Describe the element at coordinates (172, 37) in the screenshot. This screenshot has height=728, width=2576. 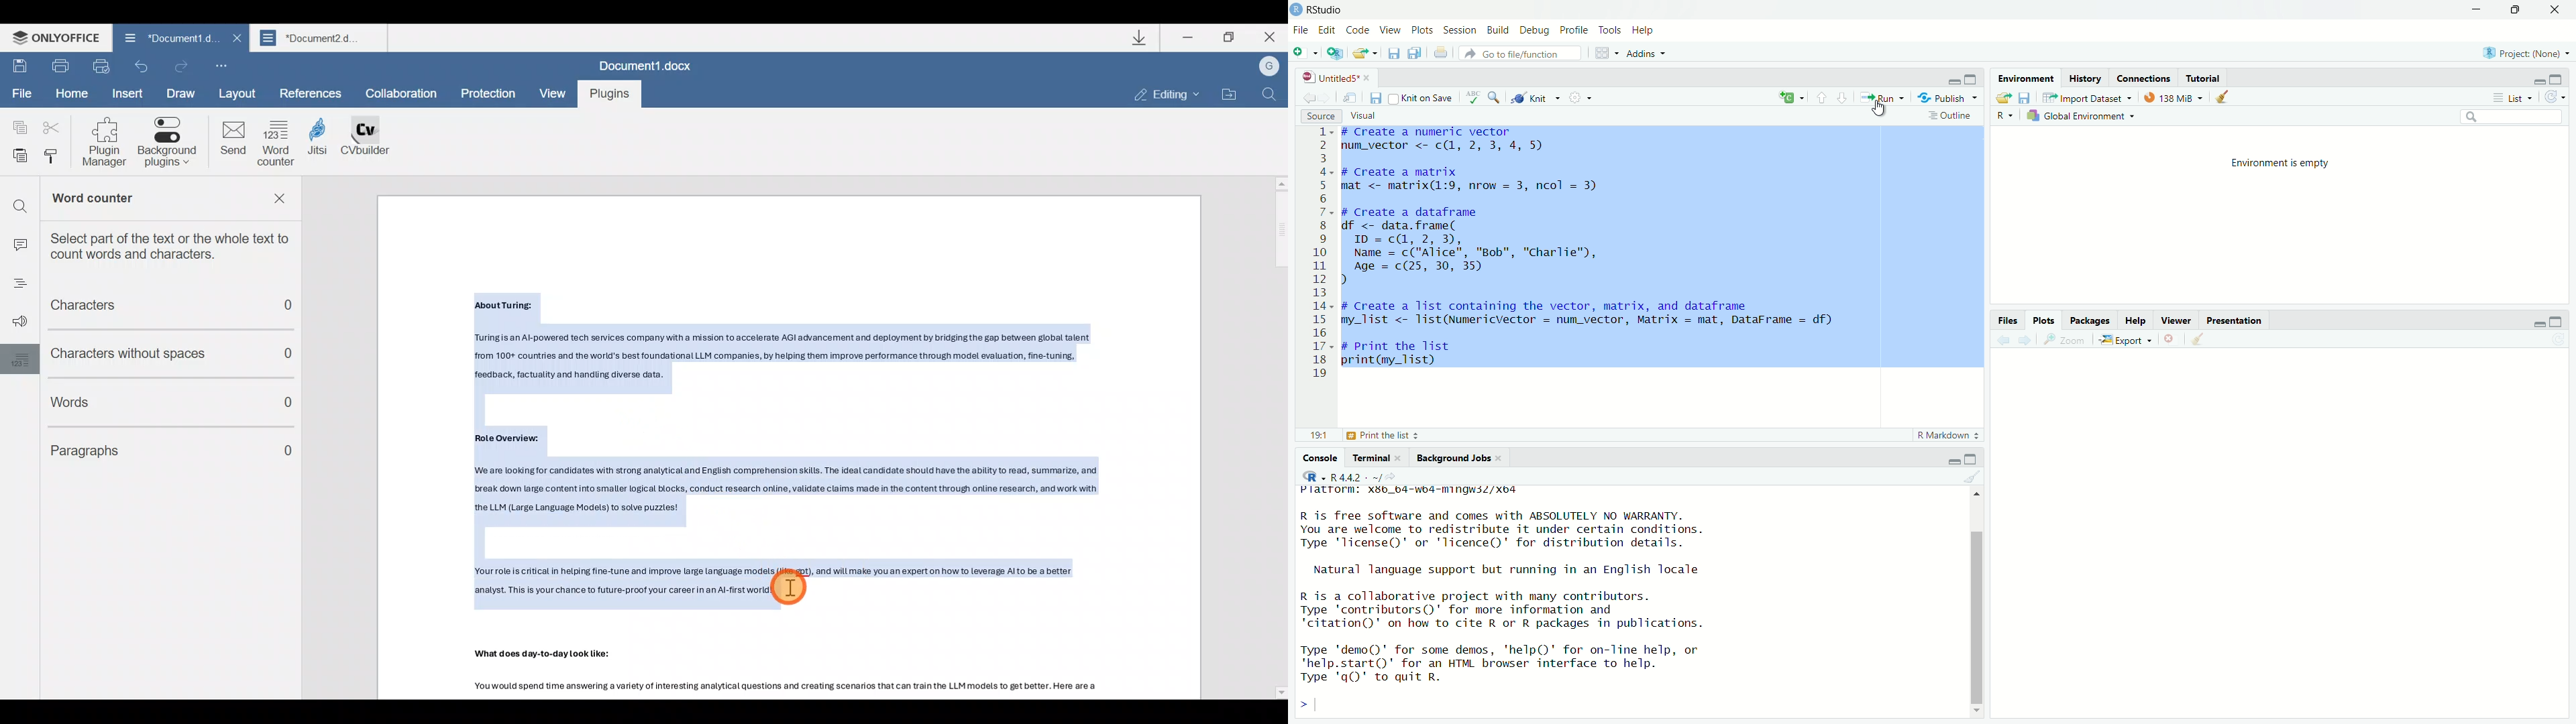
I see `Document name` at that location.